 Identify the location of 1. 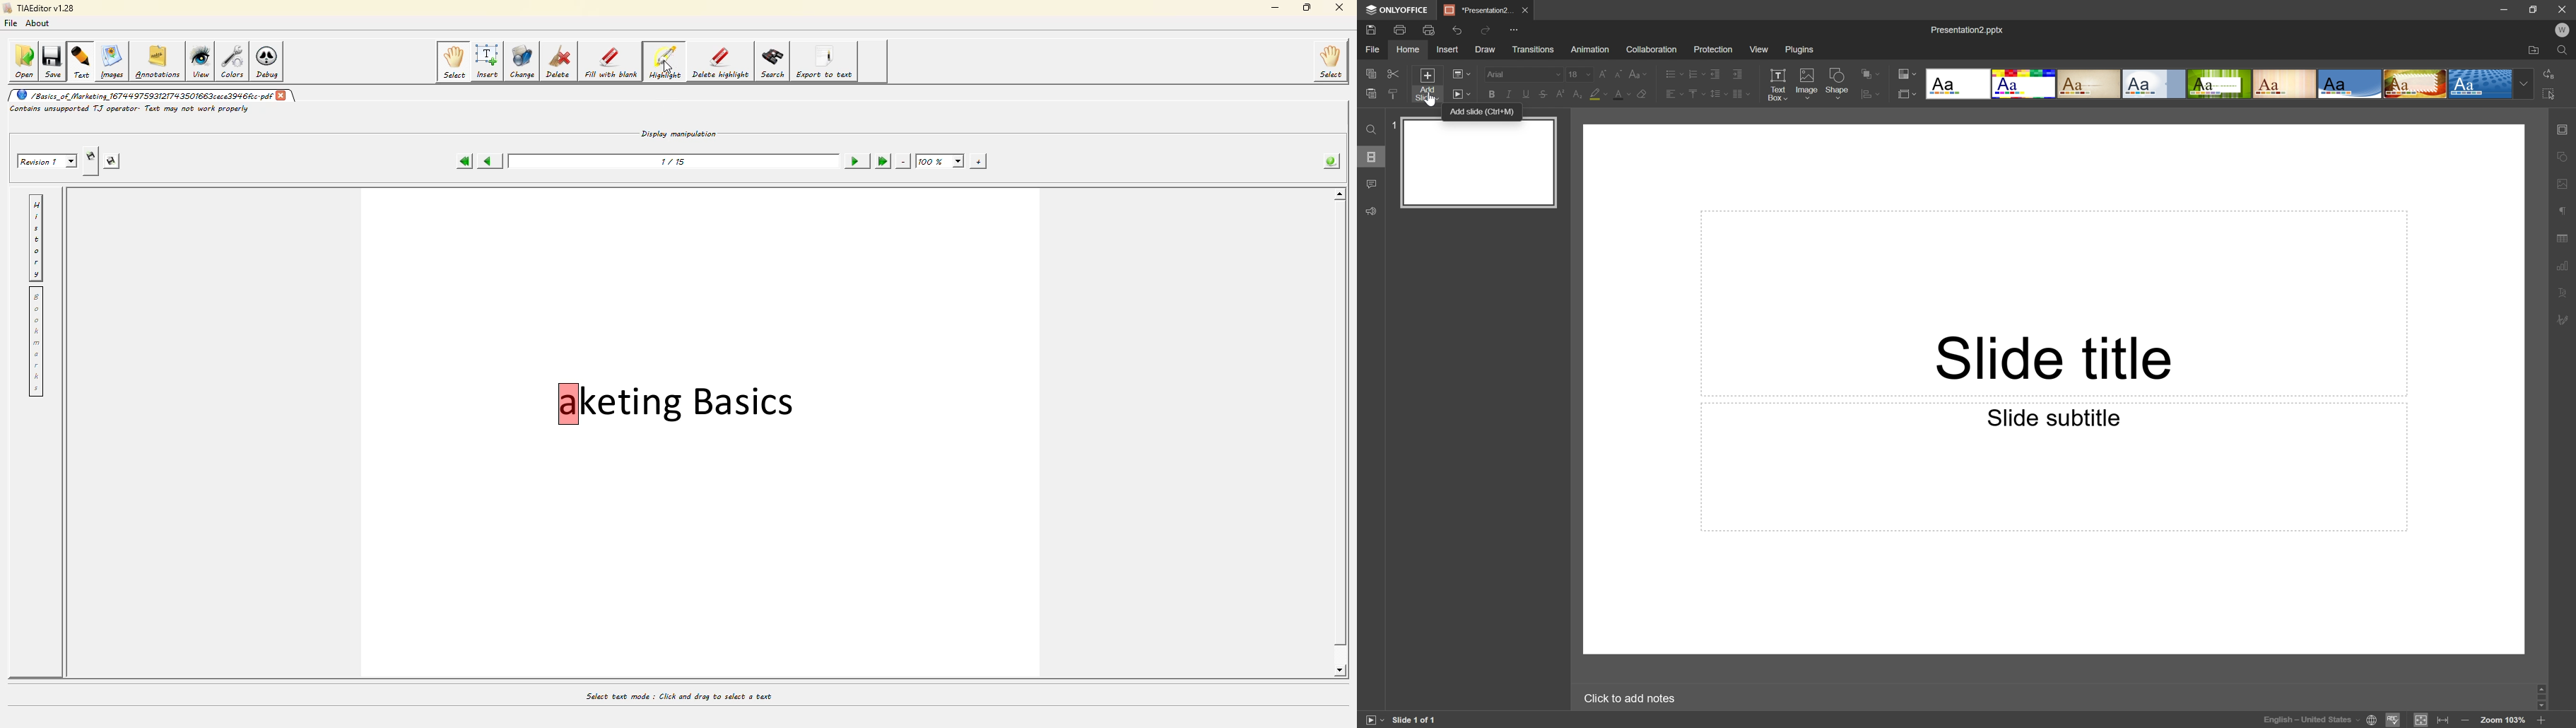
(1395, 125).